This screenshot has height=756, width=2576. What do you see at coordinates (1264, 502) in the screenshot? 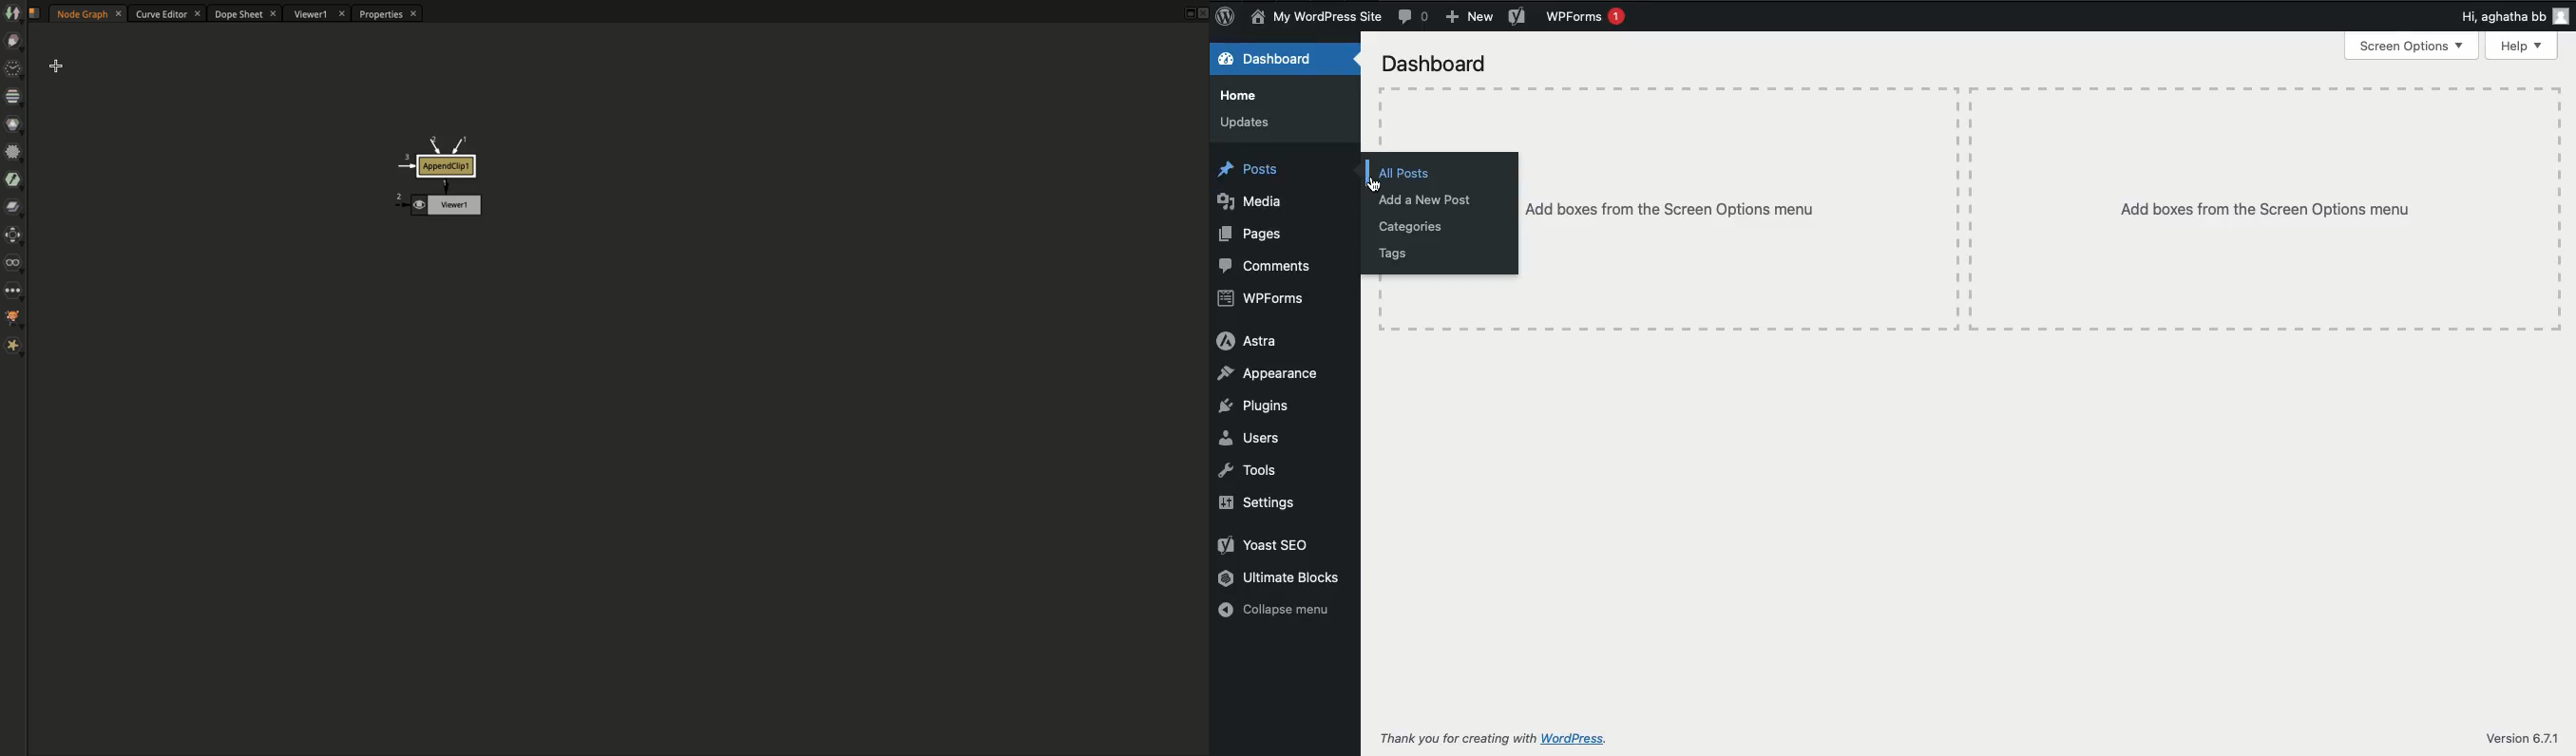
I see `Settings` at bounding box center [1264, 502].